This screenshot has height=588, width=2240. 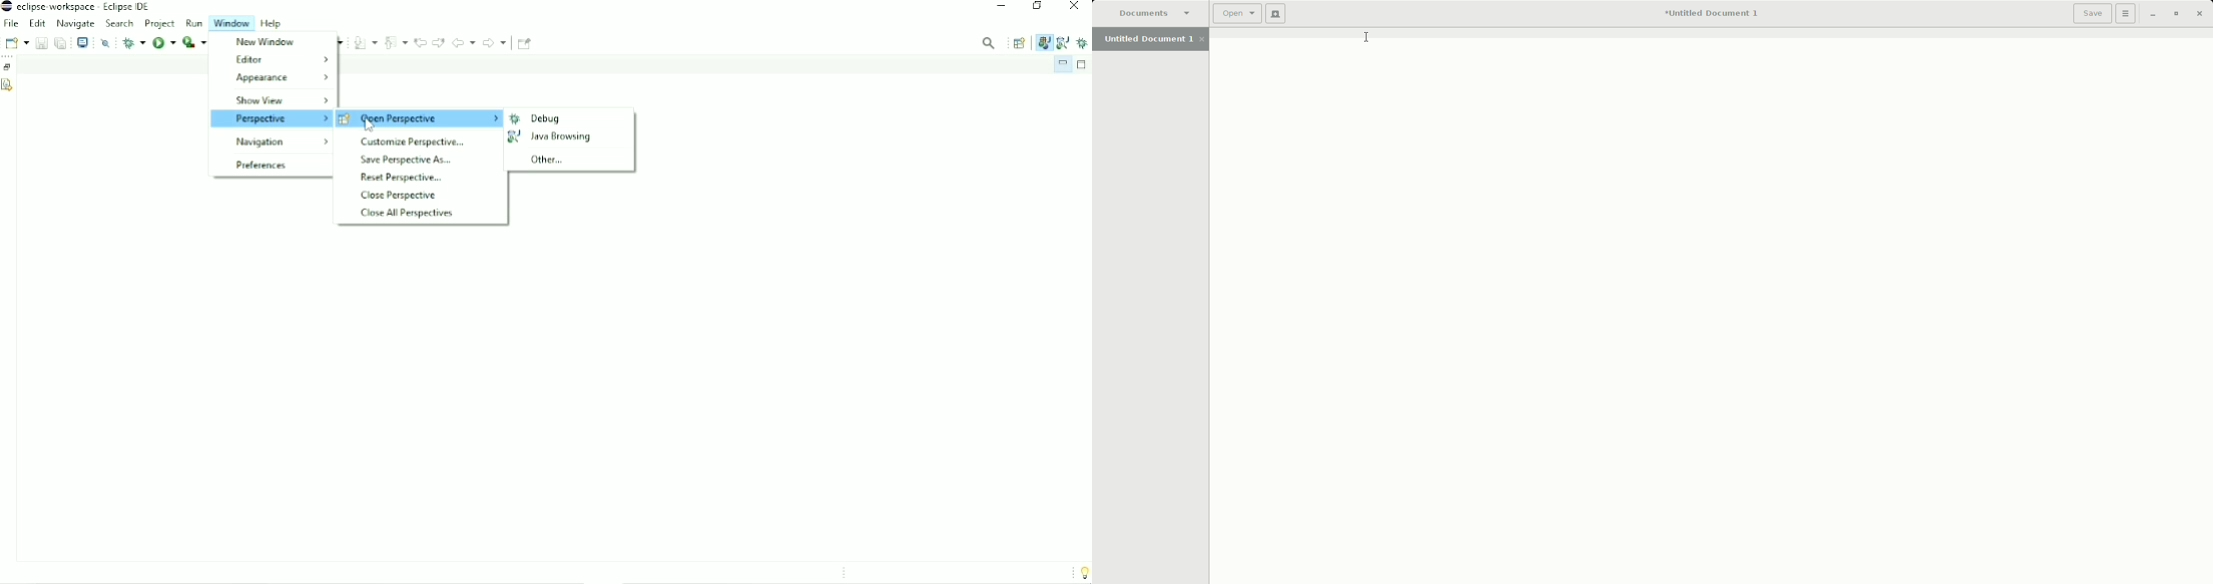 What do you see at coordinates (1062, 64) in the screenshot?
I see `Minimize` at bounding box center [1062, 64].